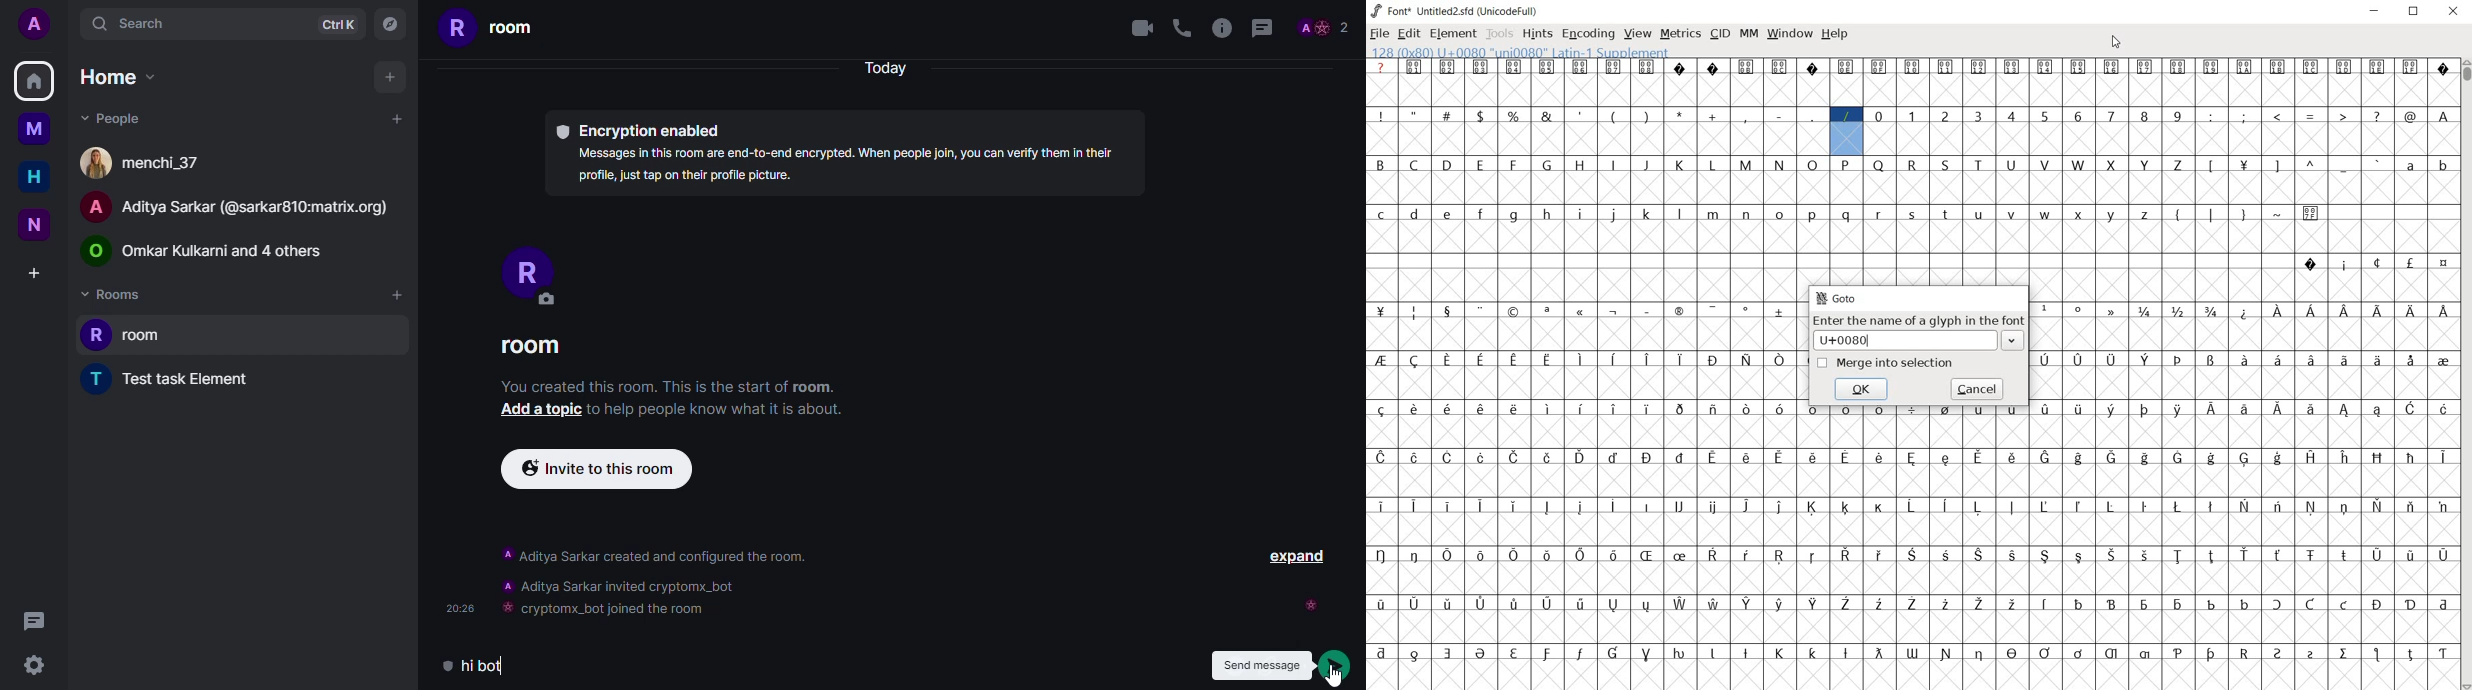 The height and width of the screenshot is (700, 2492). What do you see at coordinates (115, 294) in the screenshot?
I see `rooms` at bounding box center [115, 294].